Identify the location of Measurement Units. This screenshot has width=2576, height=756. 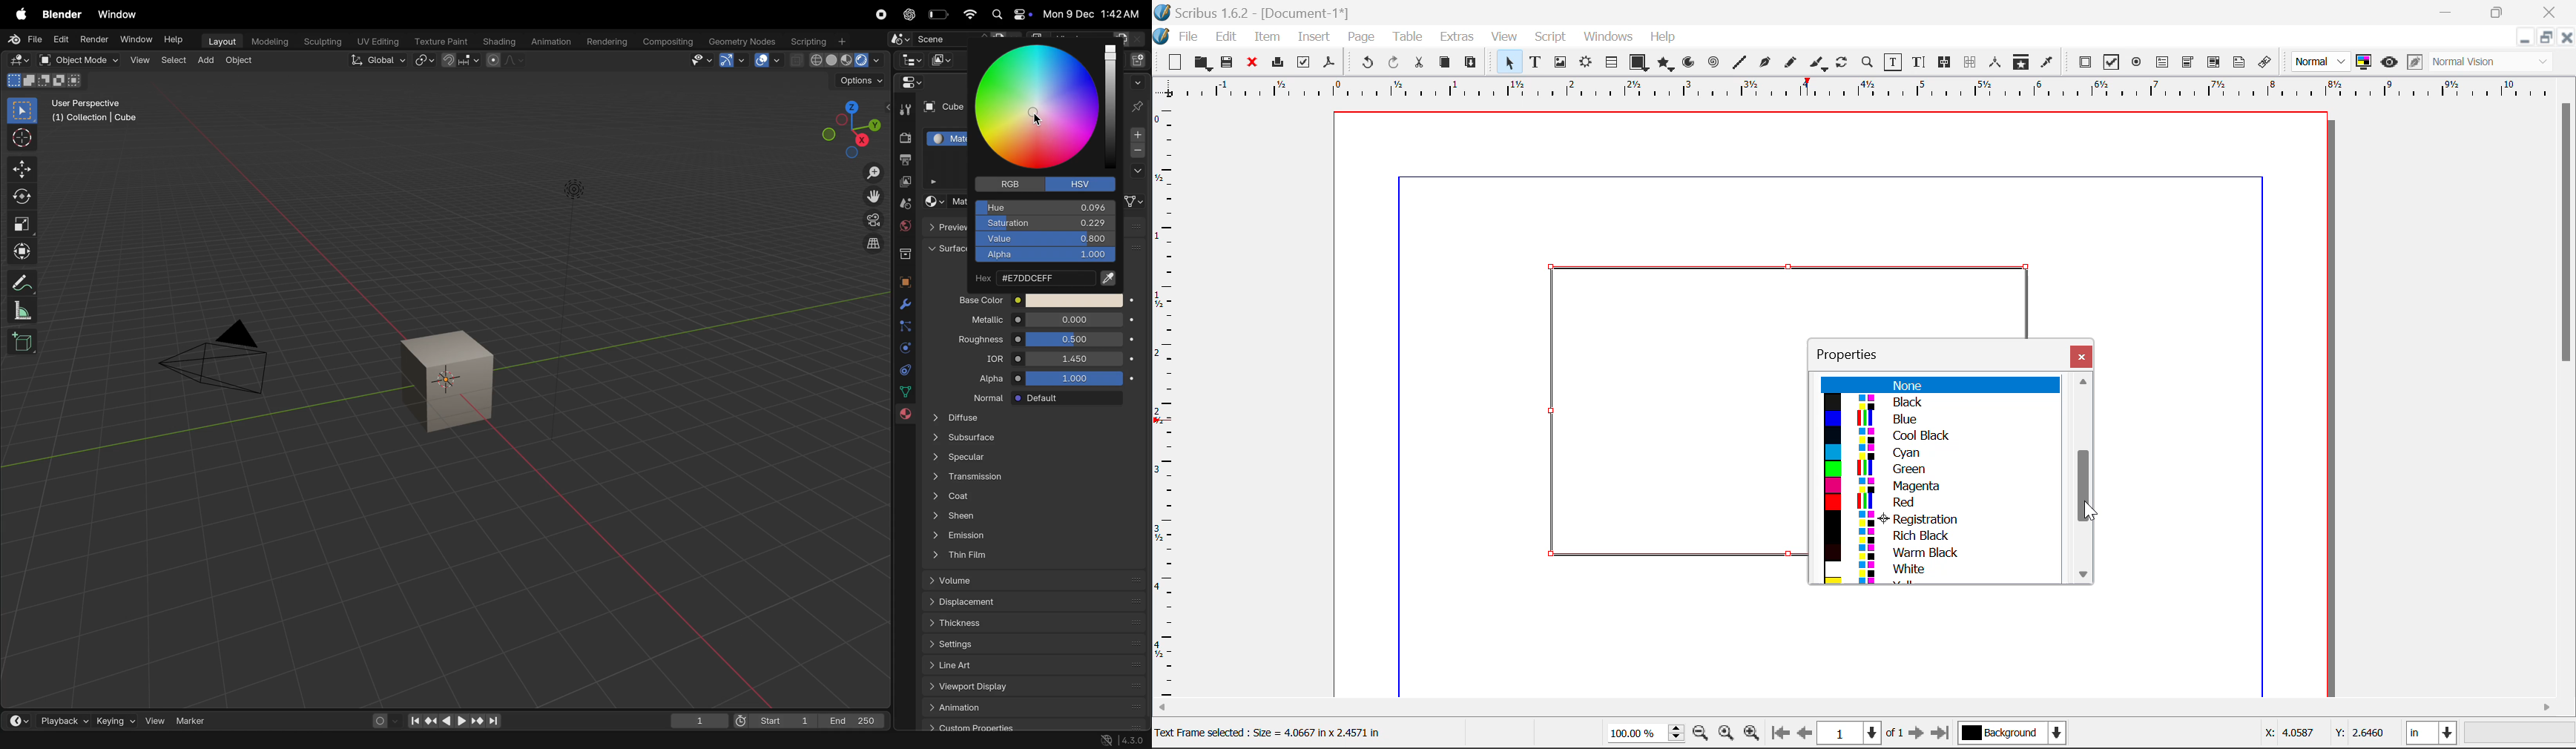
(2433, 735).